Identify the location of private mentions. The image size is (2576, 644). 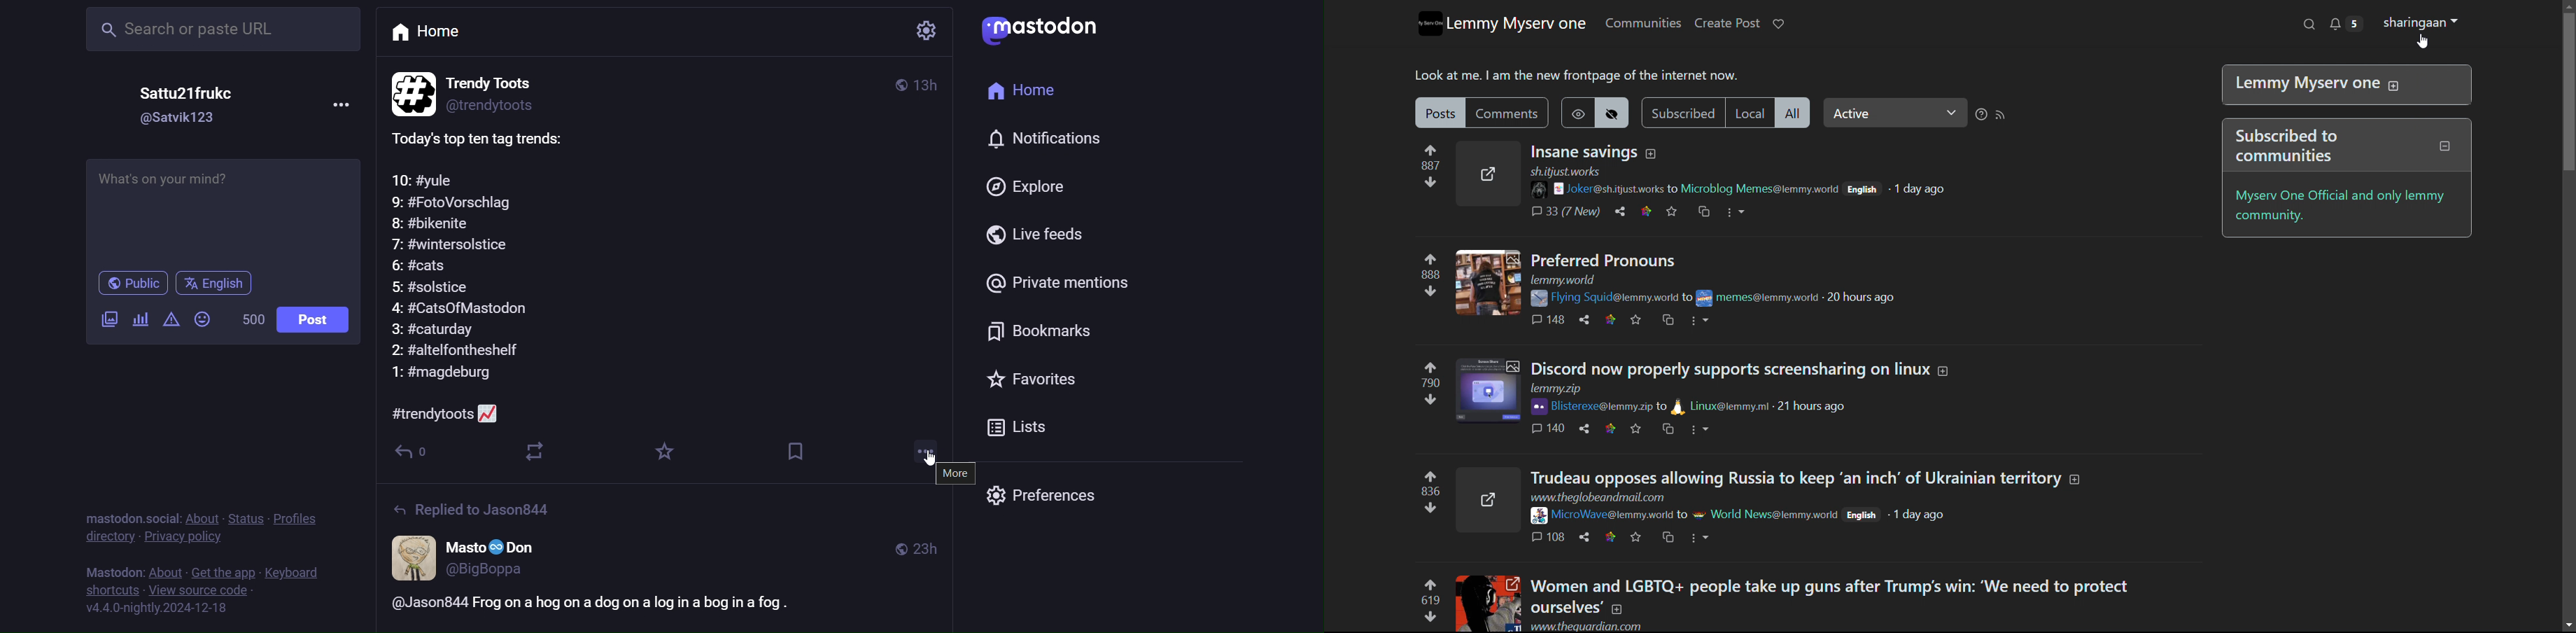
(1050, 286).